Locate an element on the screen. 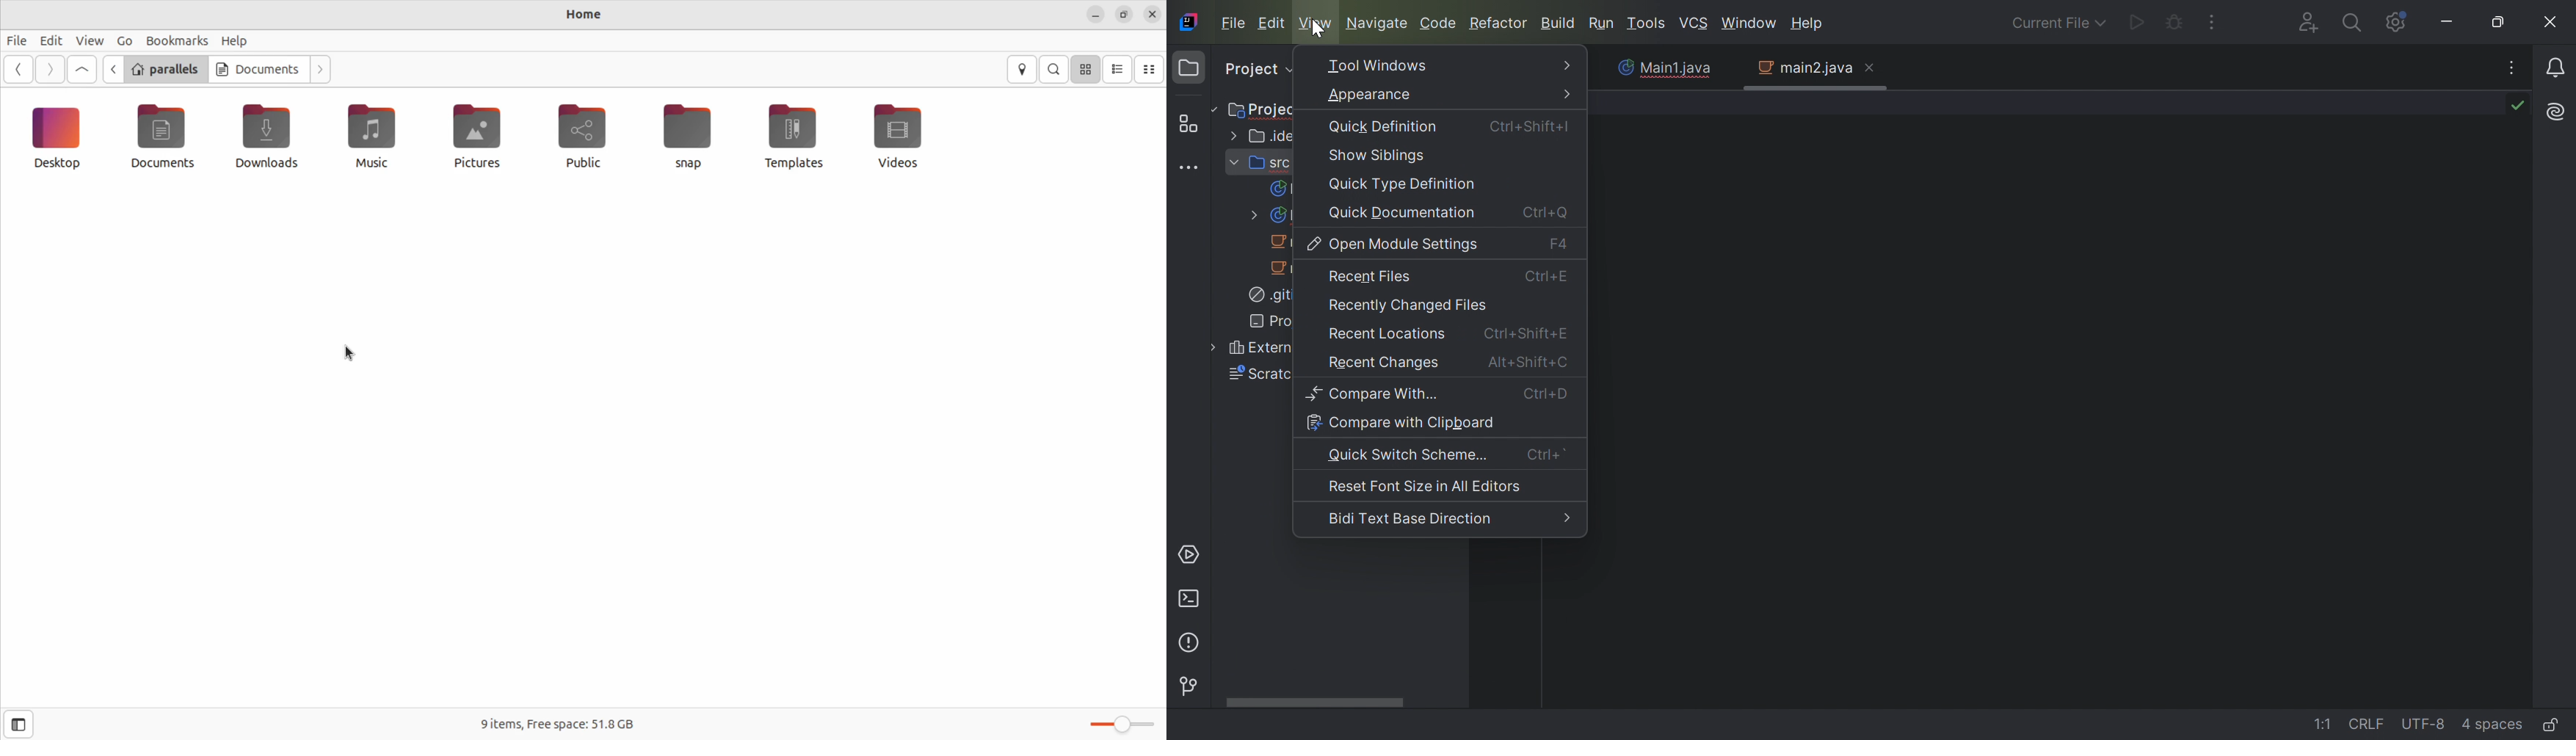 The width and height of the screenshot is (2576, 756). Recent locations is located at coordinates (1385, 336).